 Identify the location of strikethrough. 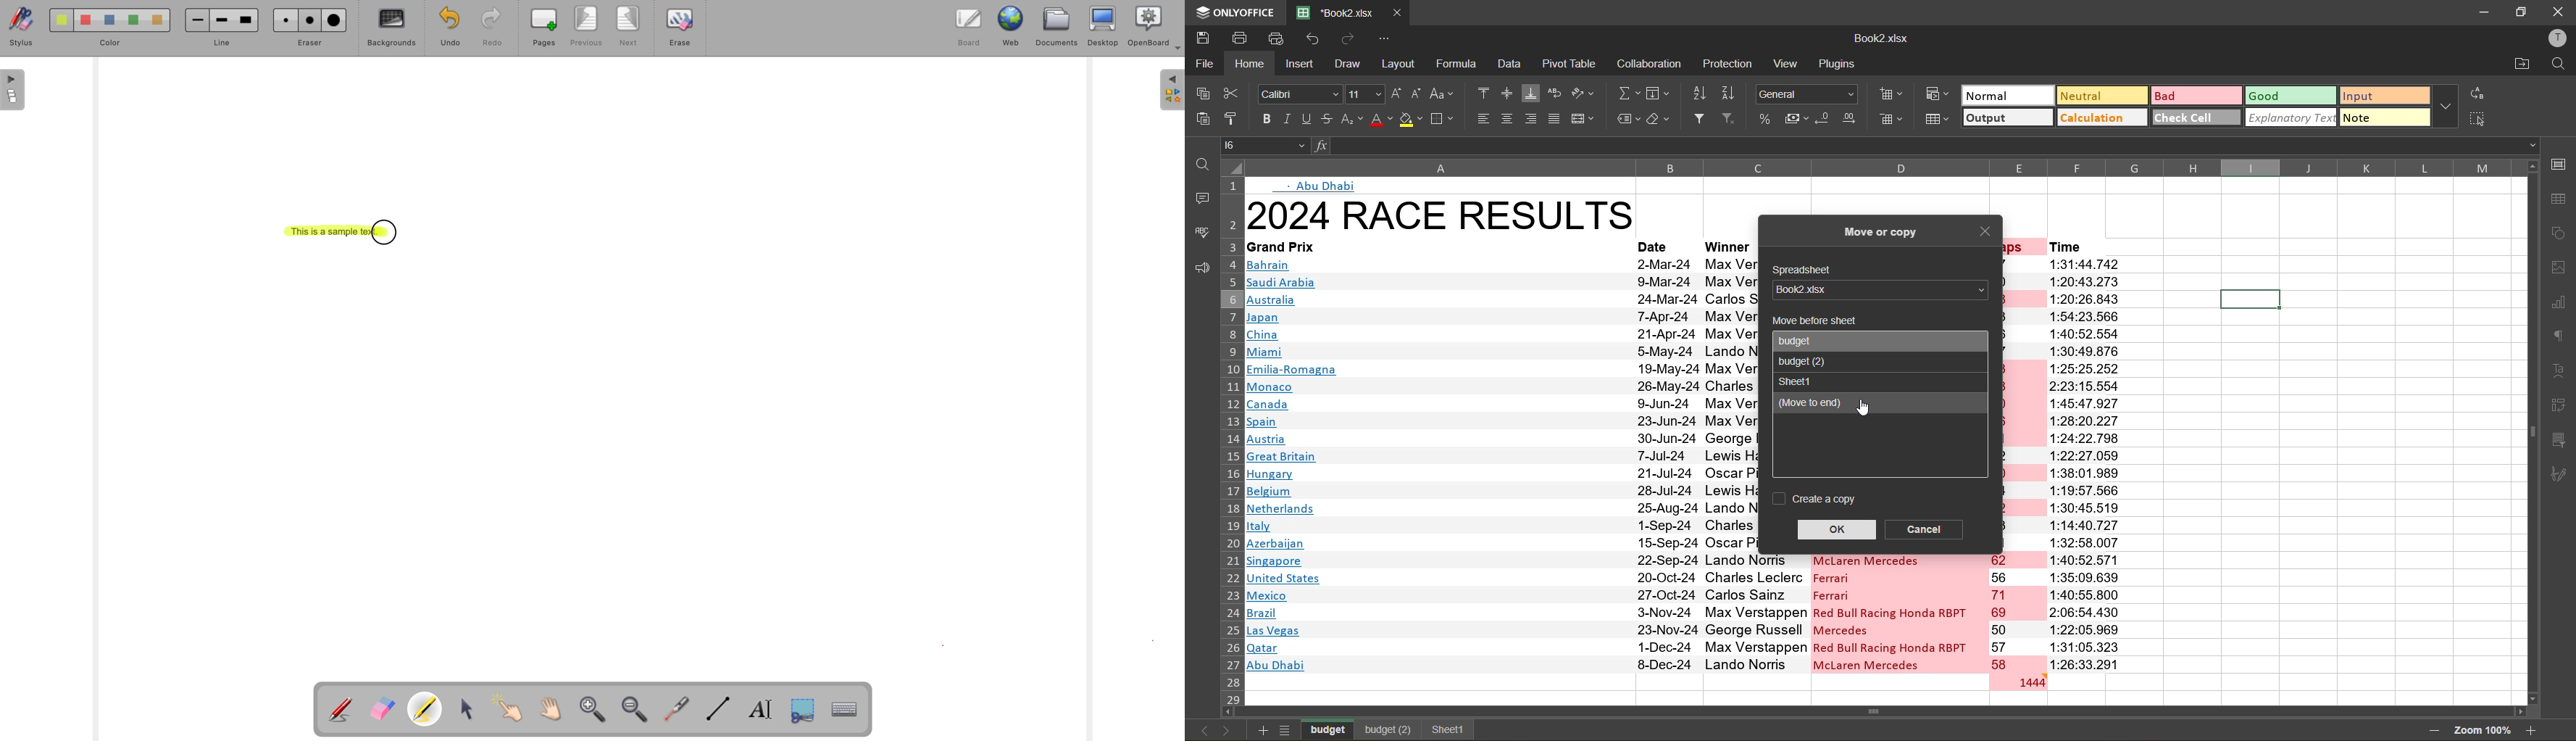
(1328, 119).